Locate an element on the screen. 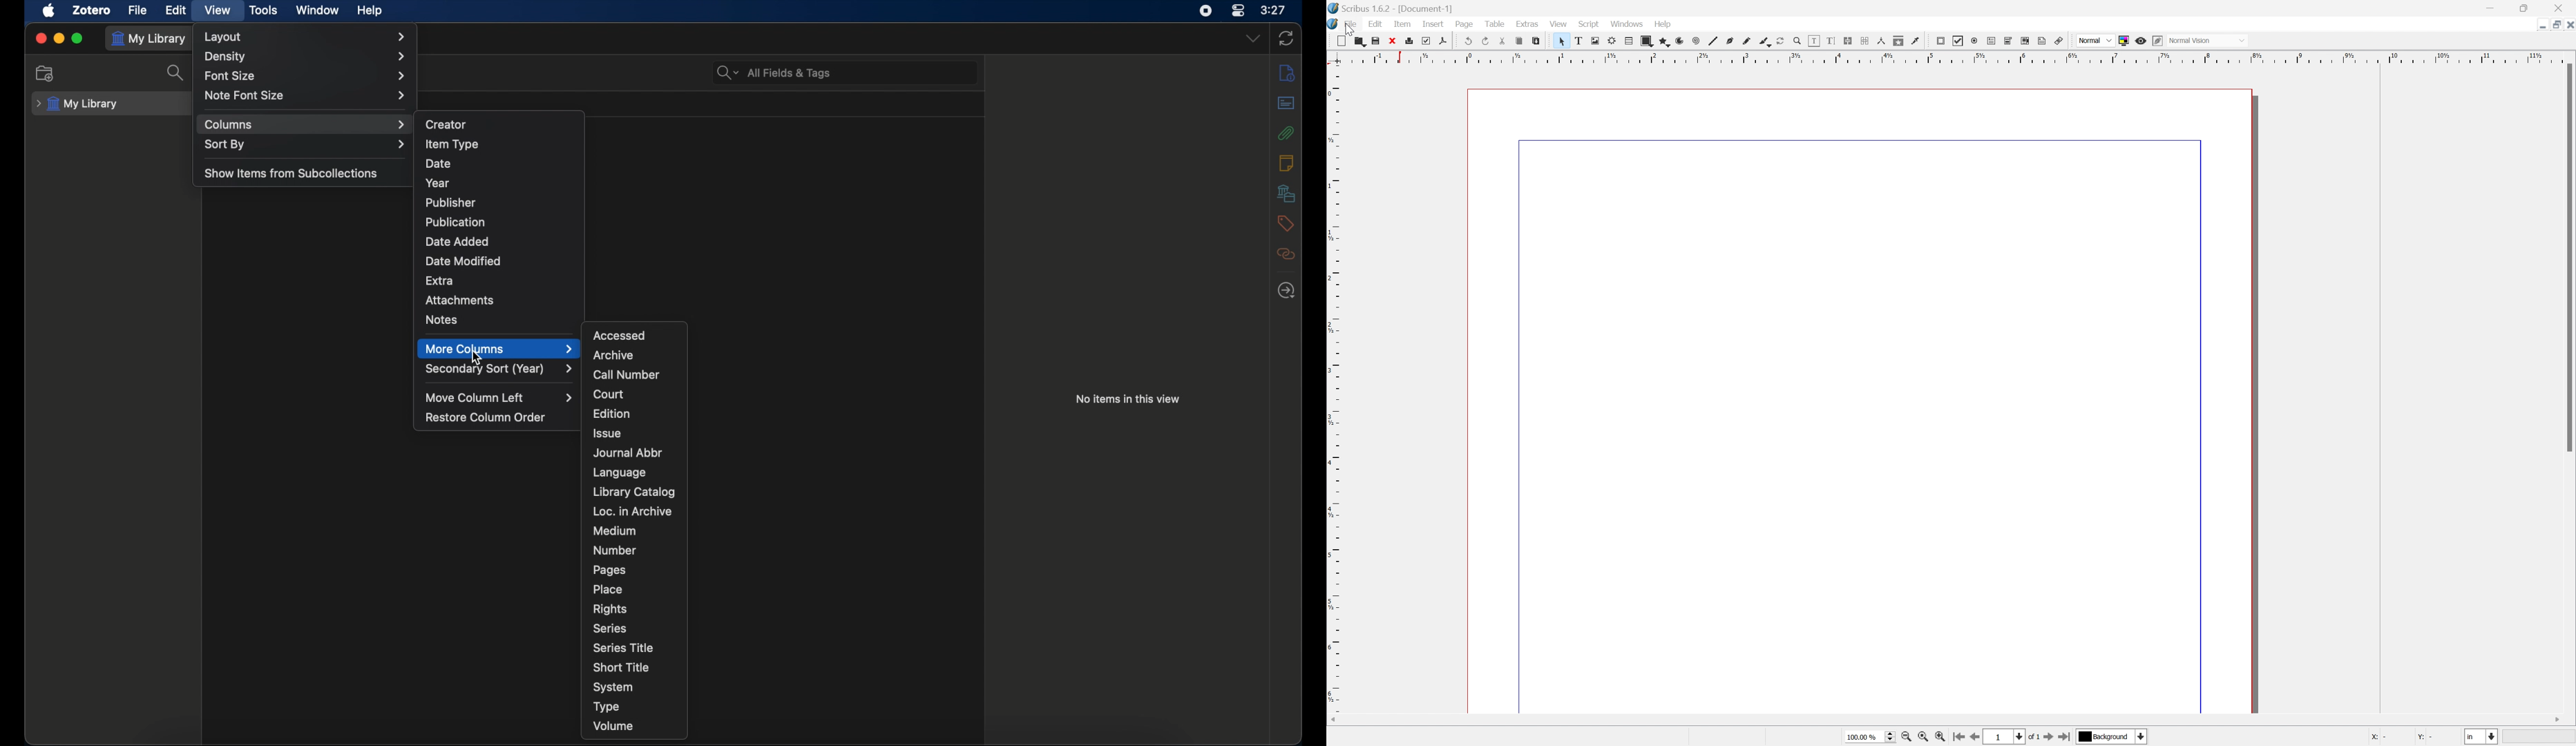  PDF push button is located at coordinates (1940, 41).